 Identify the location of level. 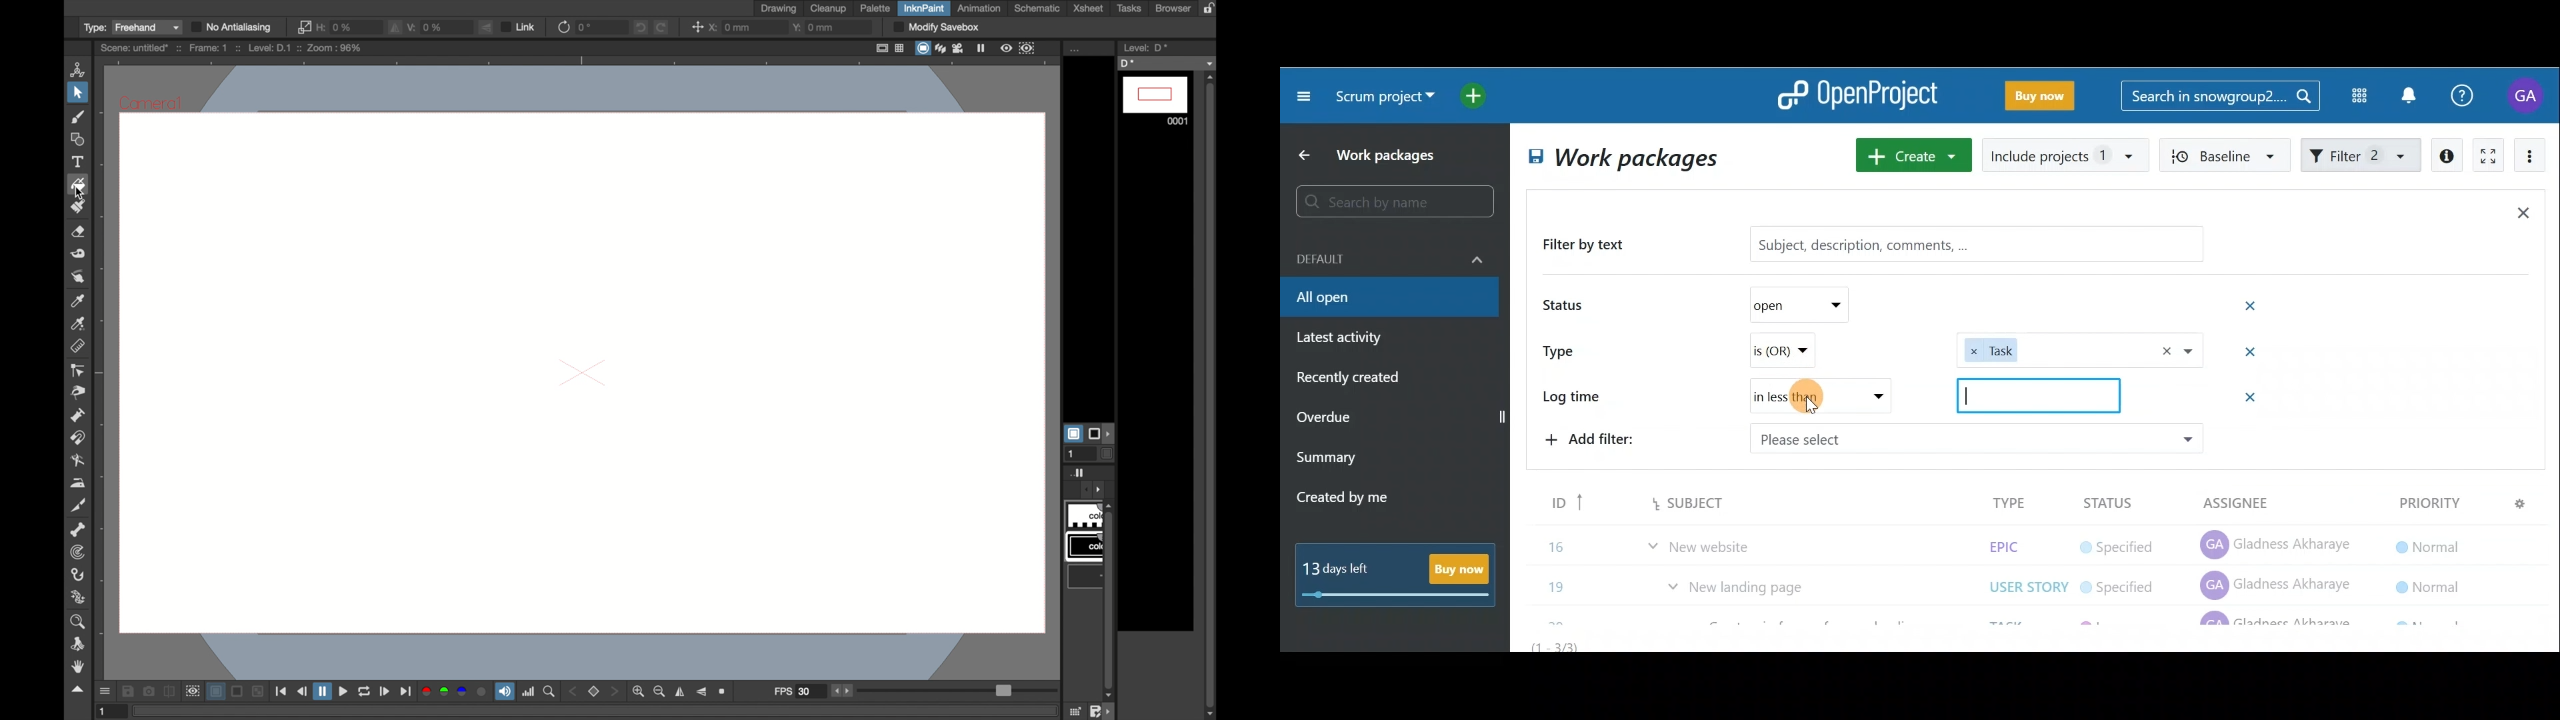
(1144, 47).